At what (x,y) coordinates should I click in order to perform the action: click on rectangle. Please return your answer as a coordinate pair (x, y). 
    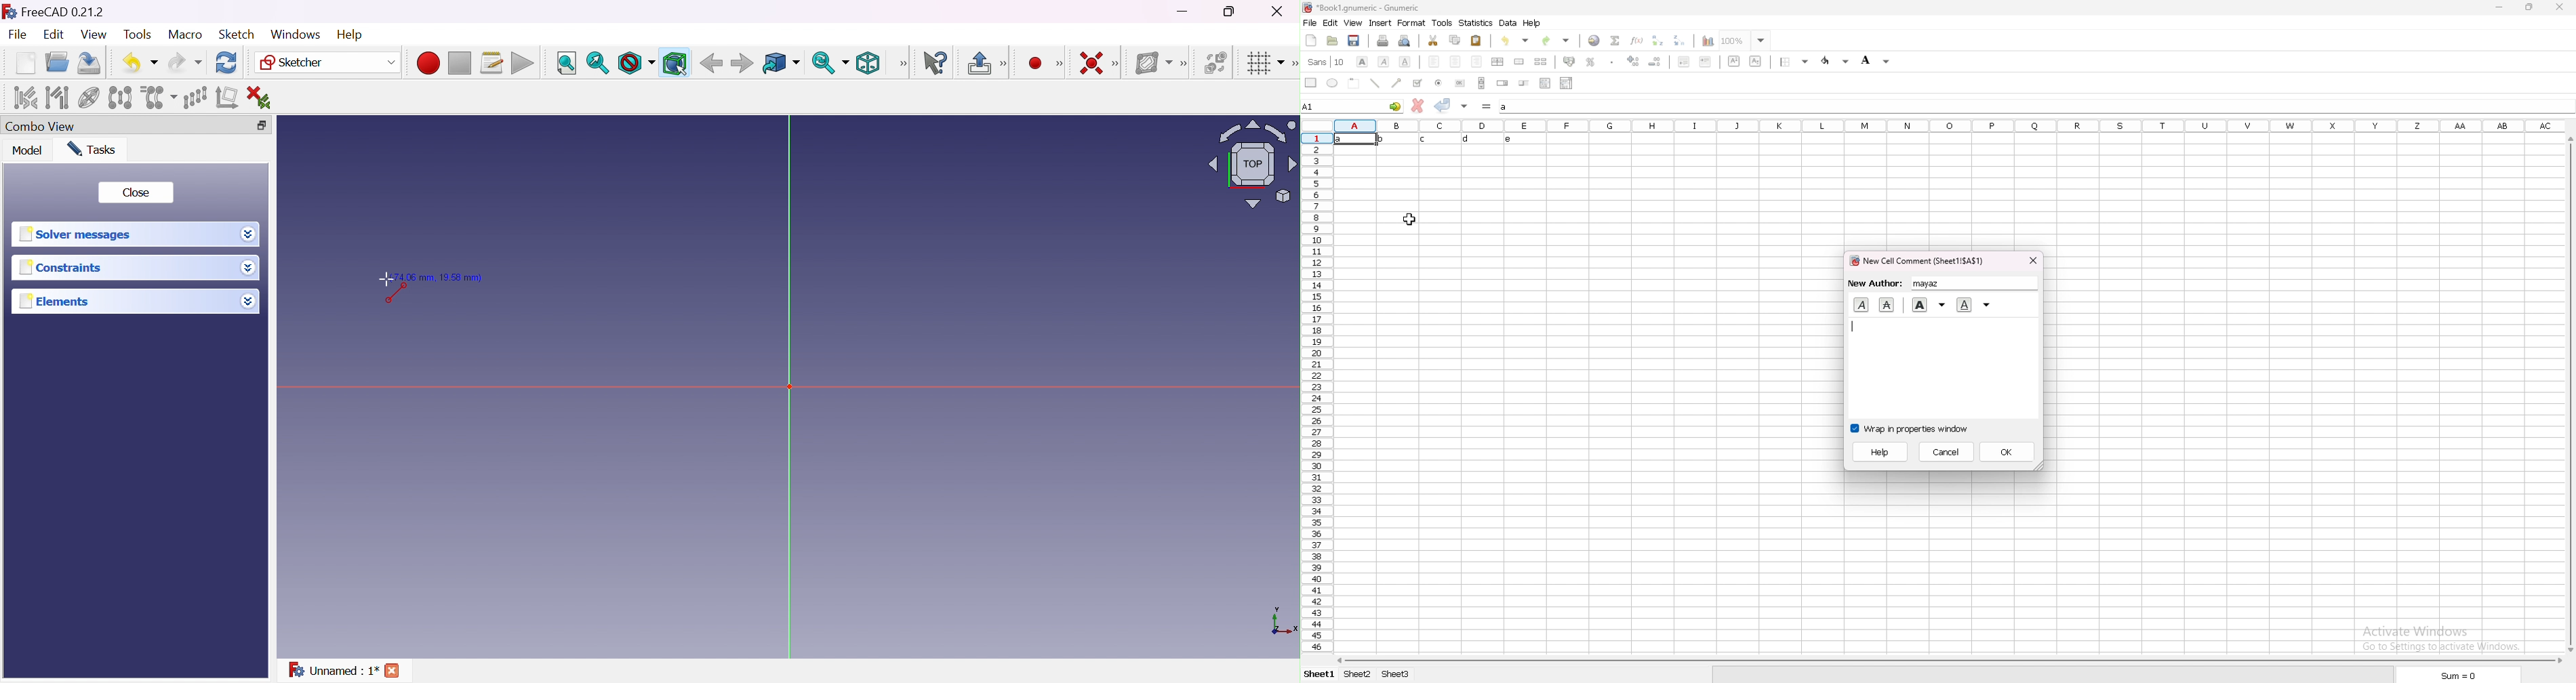
    Looking at the image, I should click on (1312, 82).